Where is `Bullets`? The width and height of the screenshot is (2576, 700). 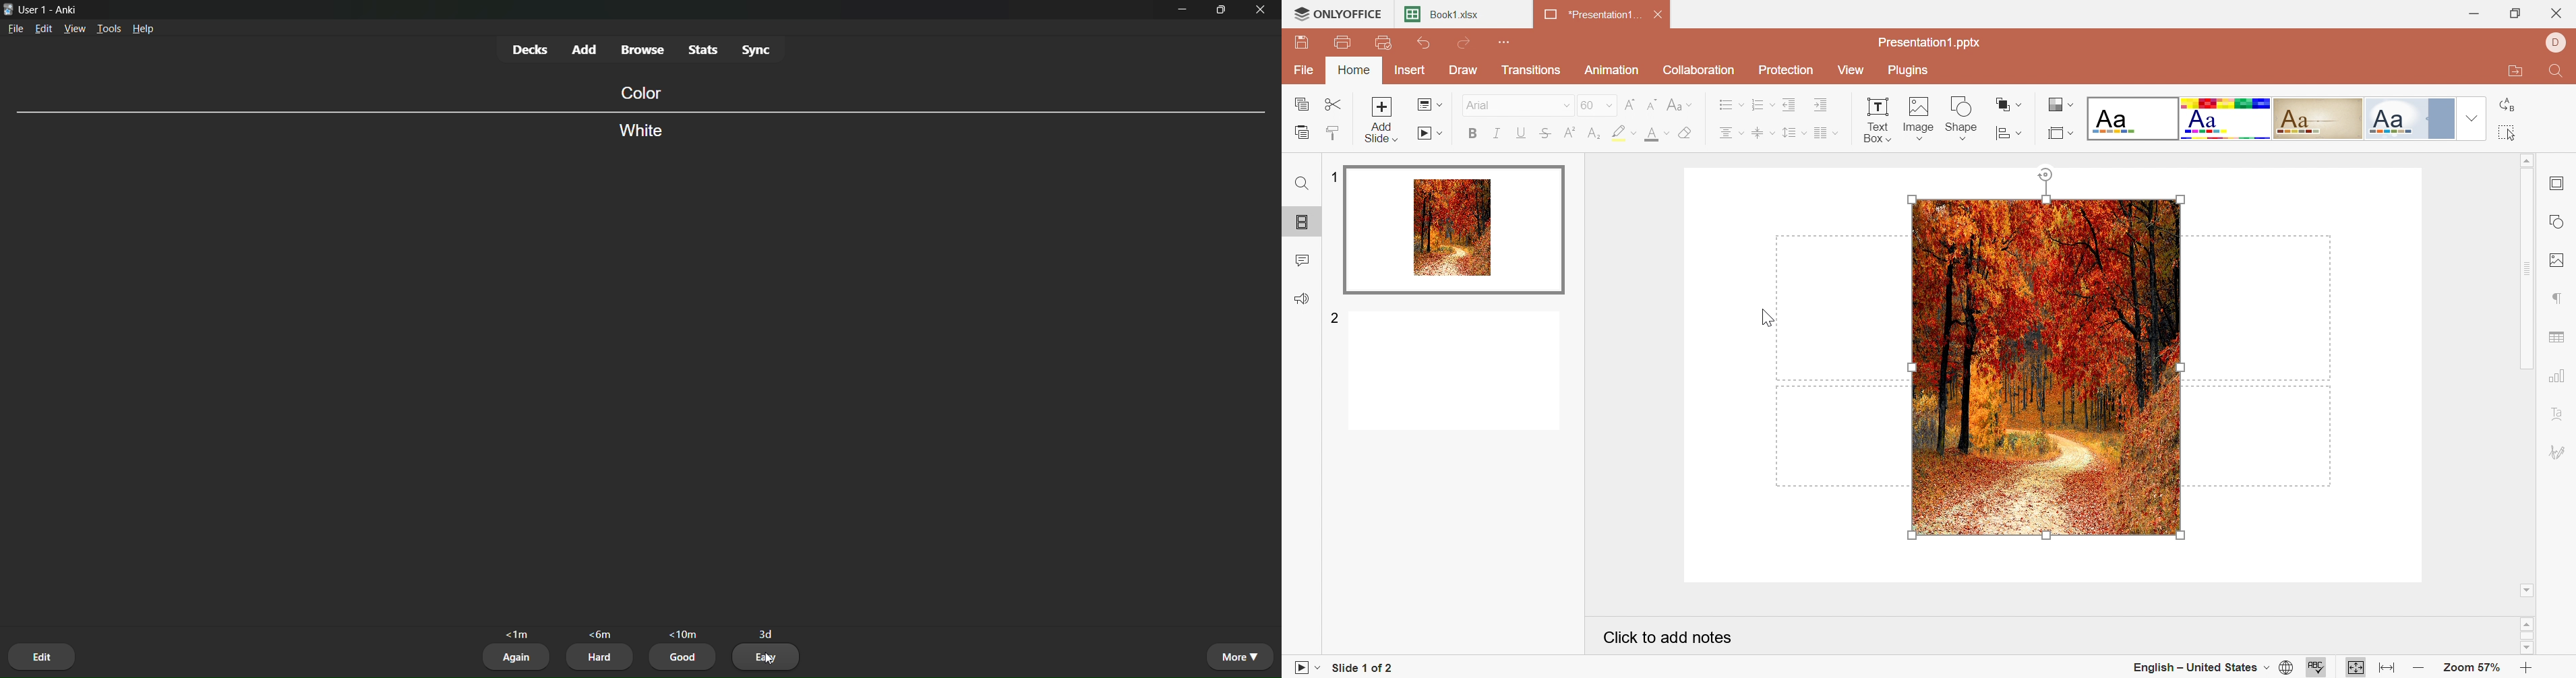
Bullets is located at coordinates (1731, 104).